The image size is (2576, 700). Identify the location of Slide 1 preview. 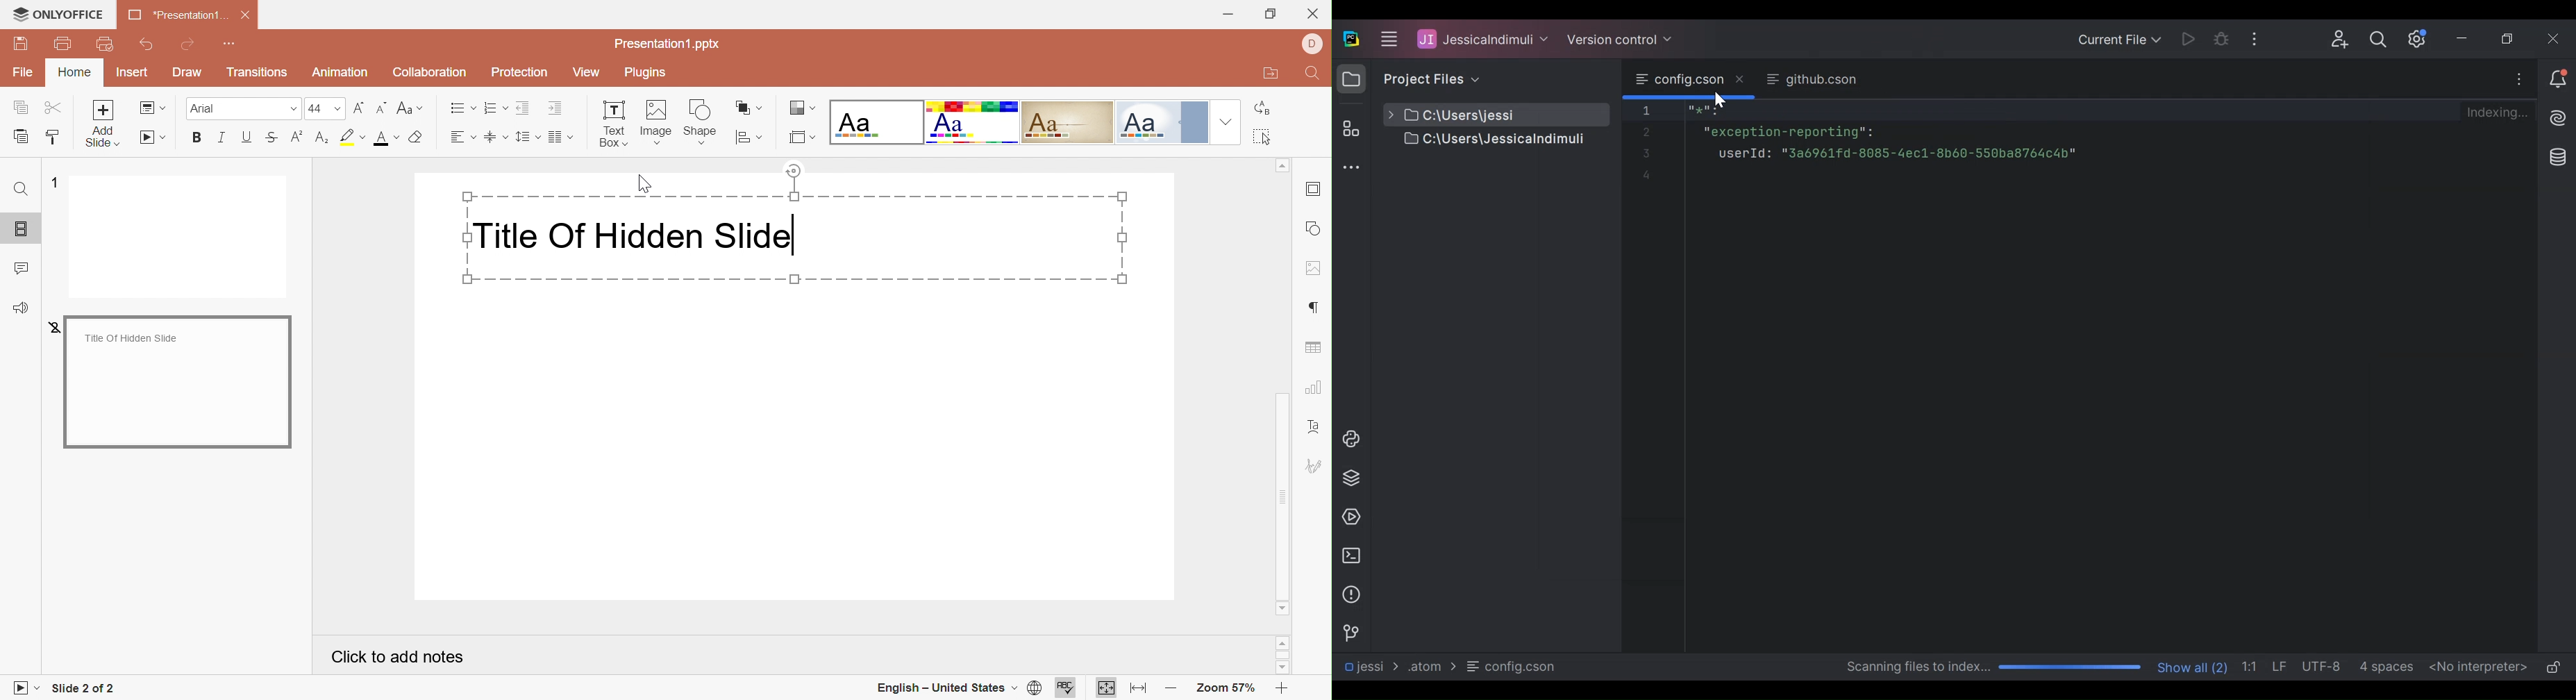
(177, 236).